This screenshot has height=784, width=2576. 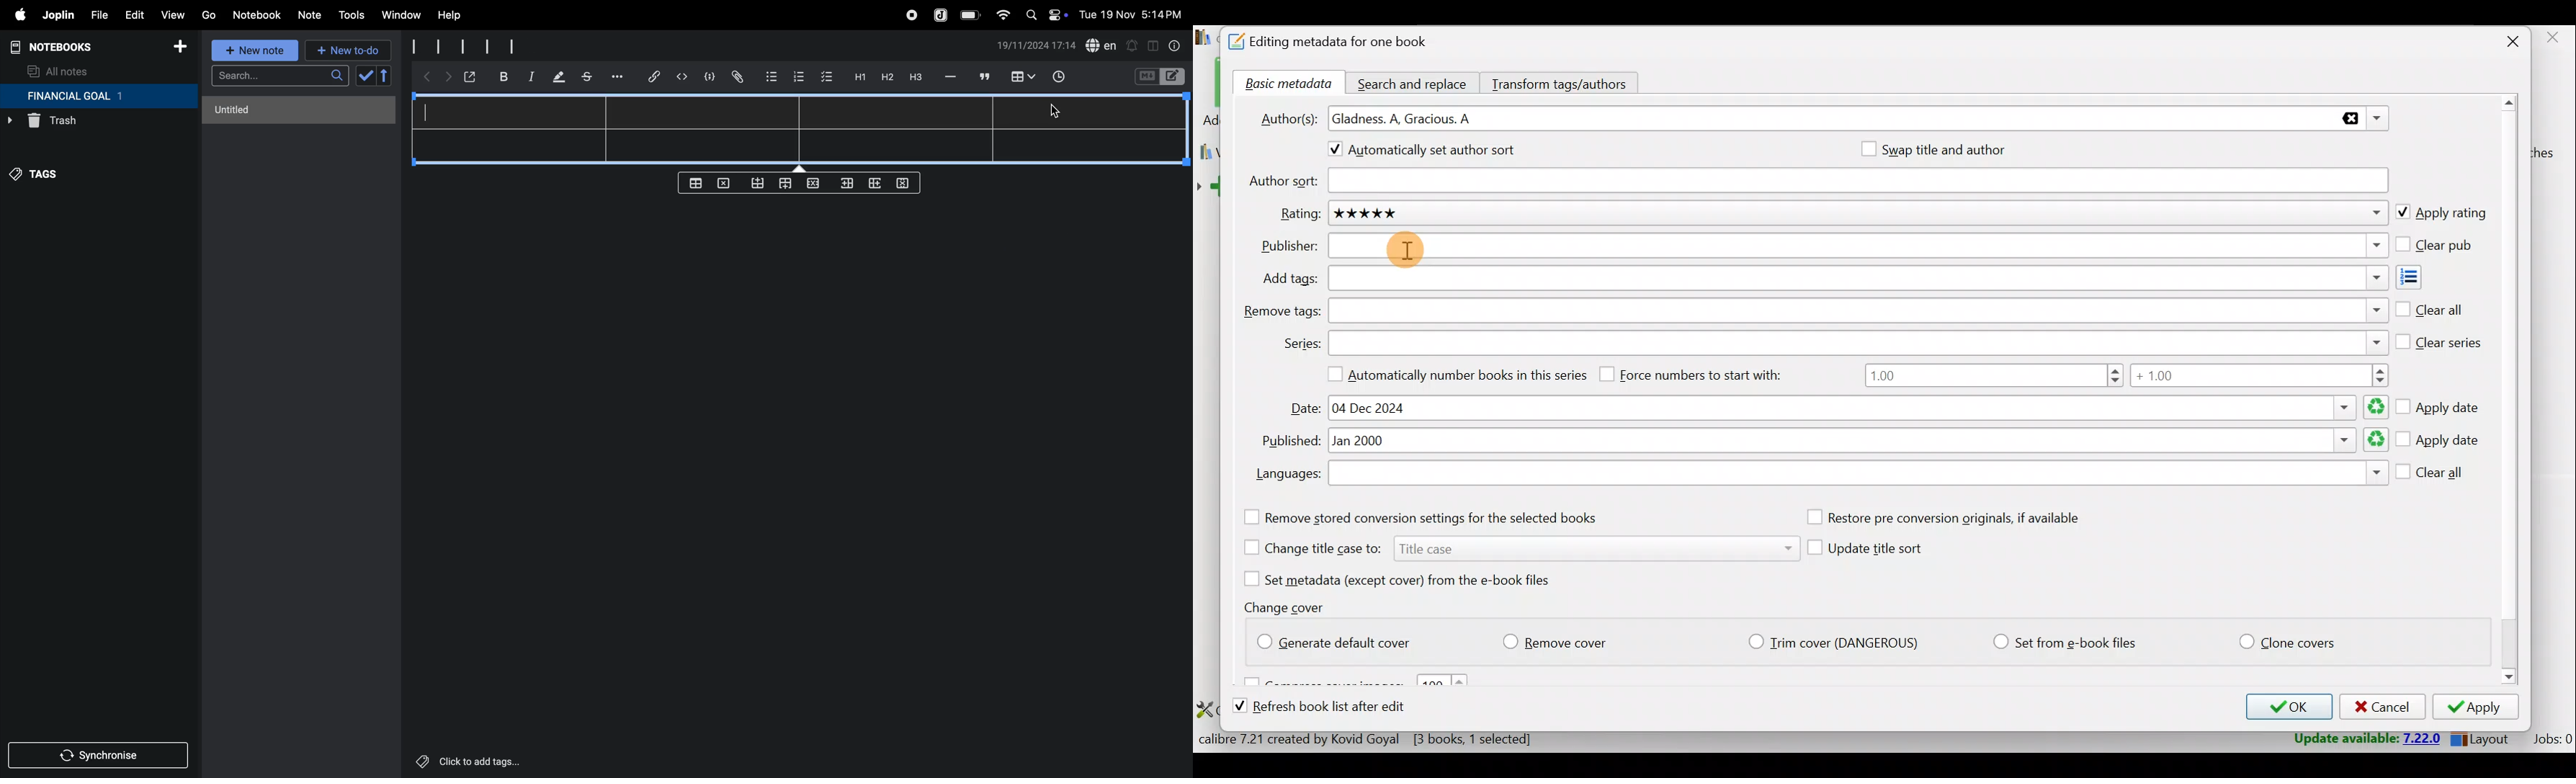 What do you see at coordinates (484, 46) in the screenshot?
I see `creating new note` at bounding box center [484, 46].